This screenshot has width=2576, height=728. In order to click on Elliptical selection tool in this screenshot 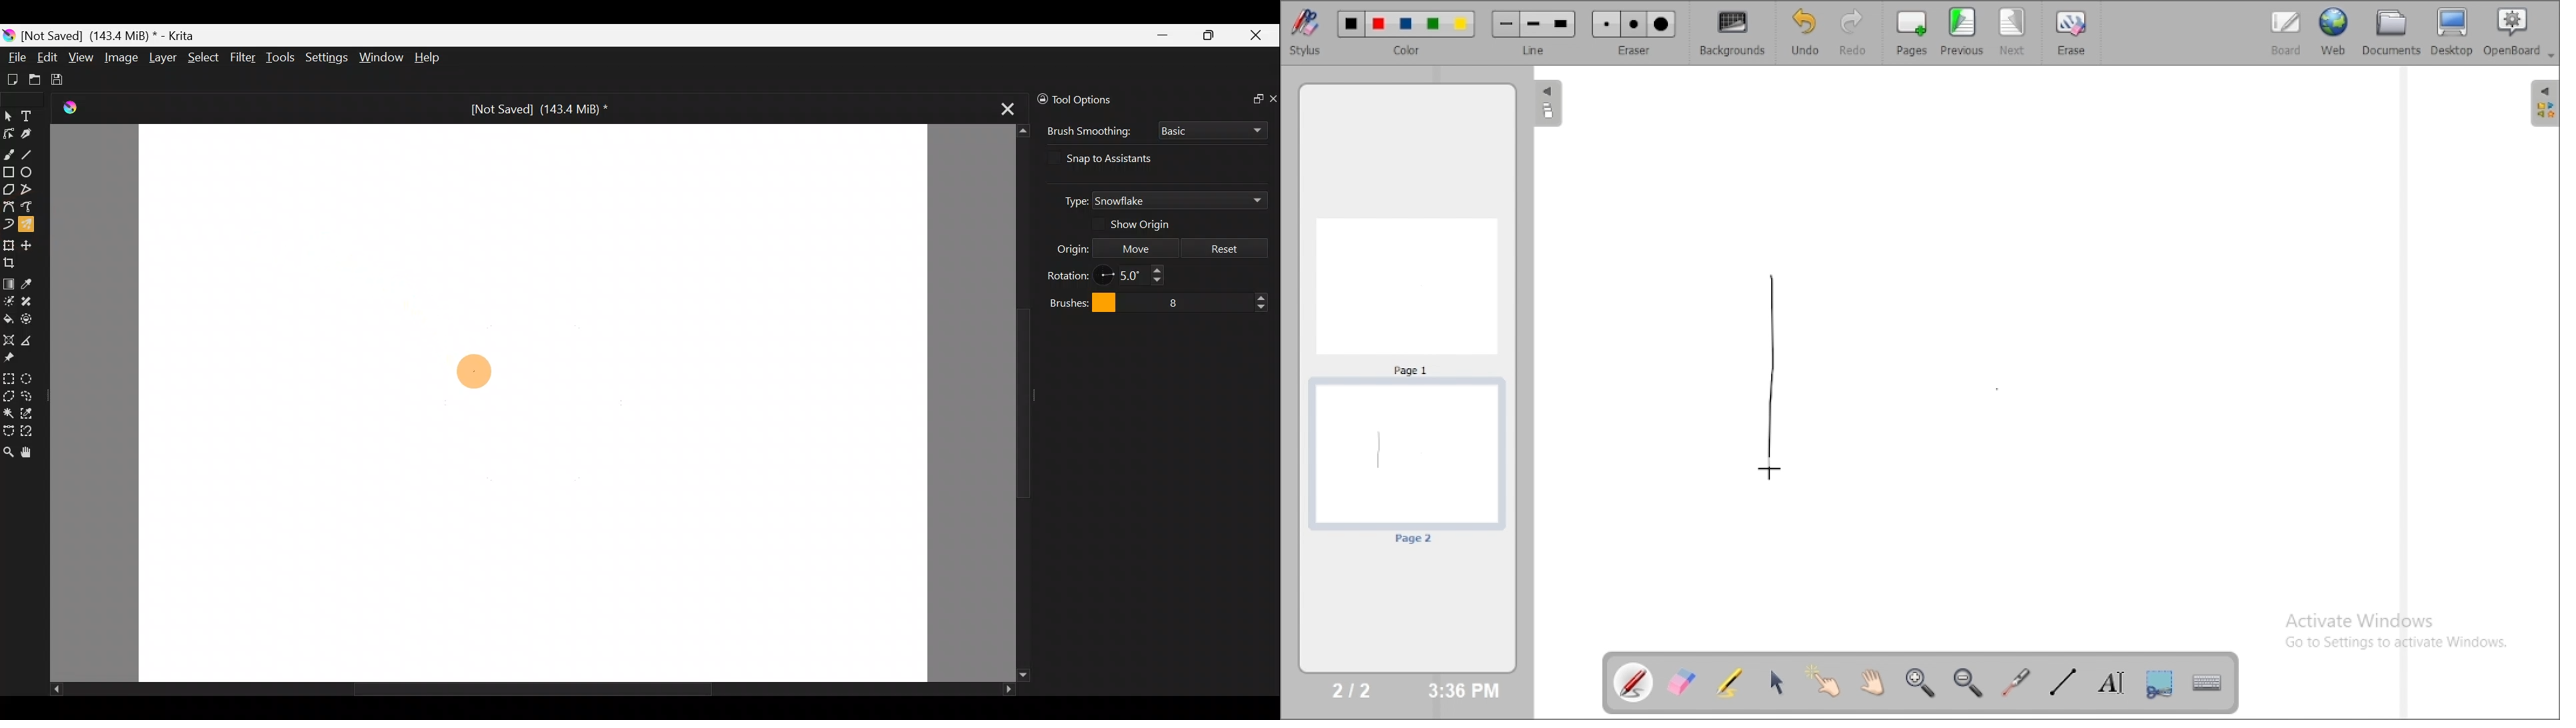, I will do `click(31, 376)`.